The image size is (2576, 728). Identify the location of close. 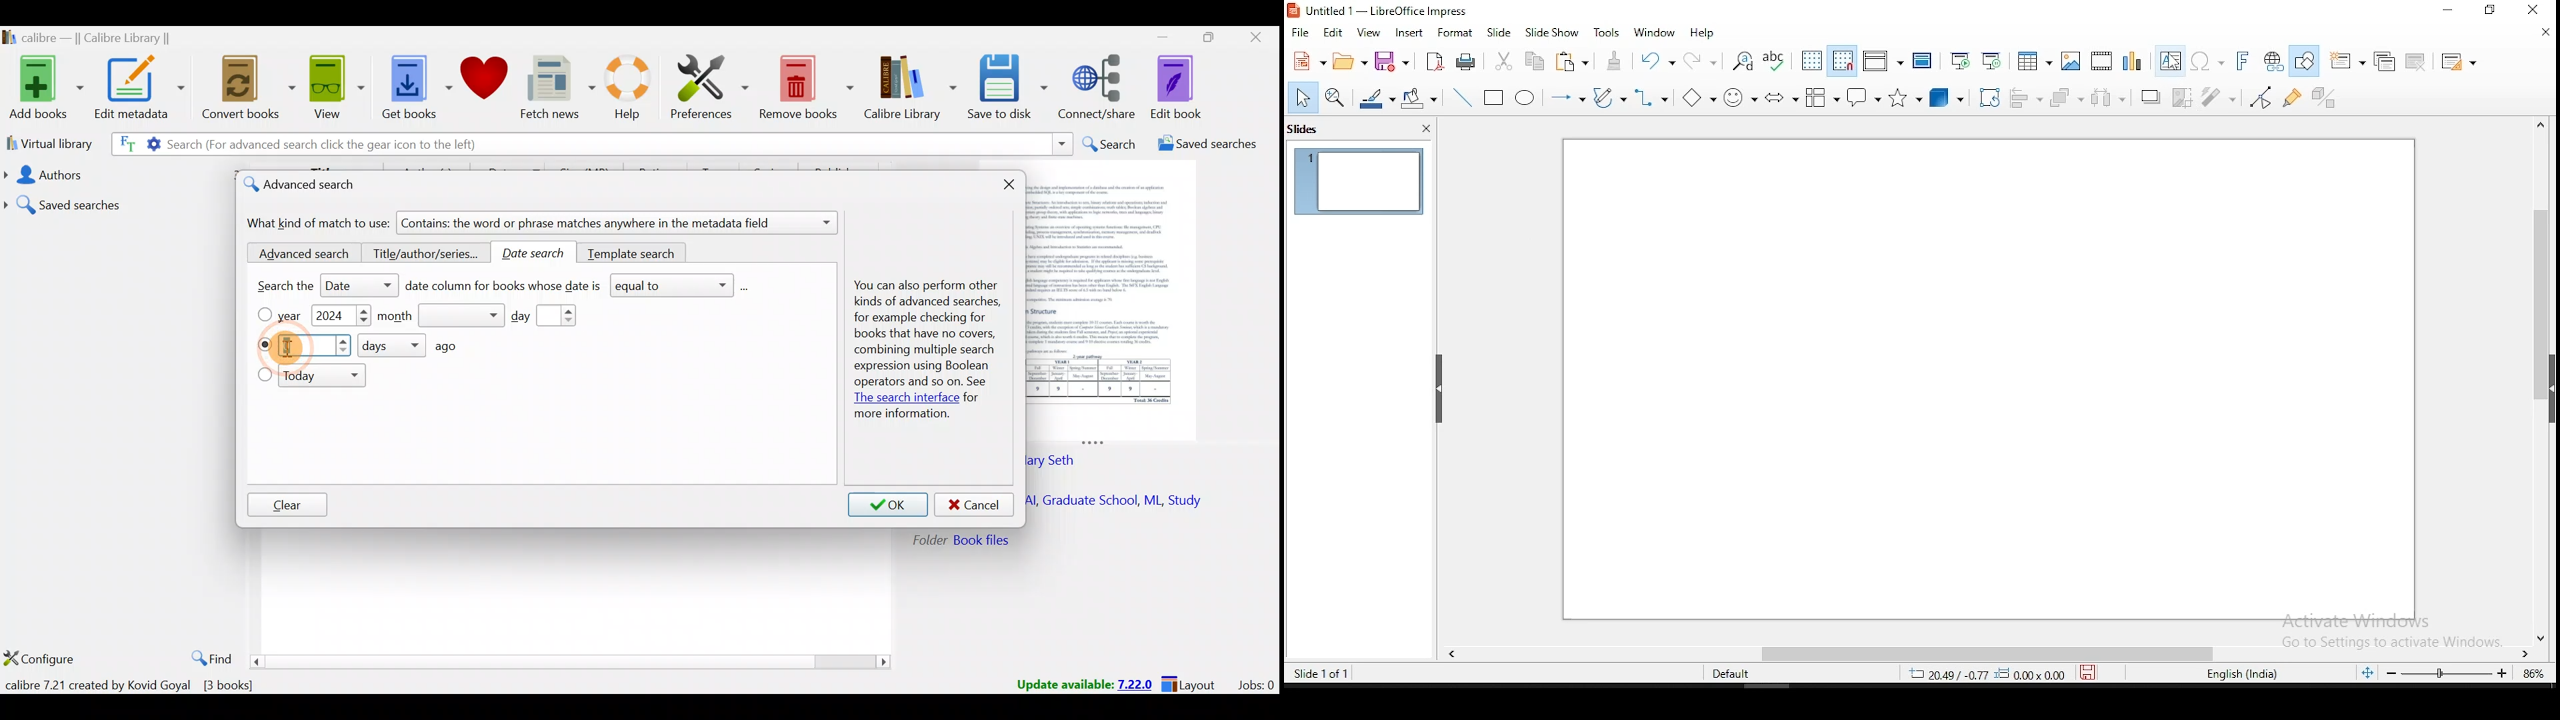
(2540, 34).